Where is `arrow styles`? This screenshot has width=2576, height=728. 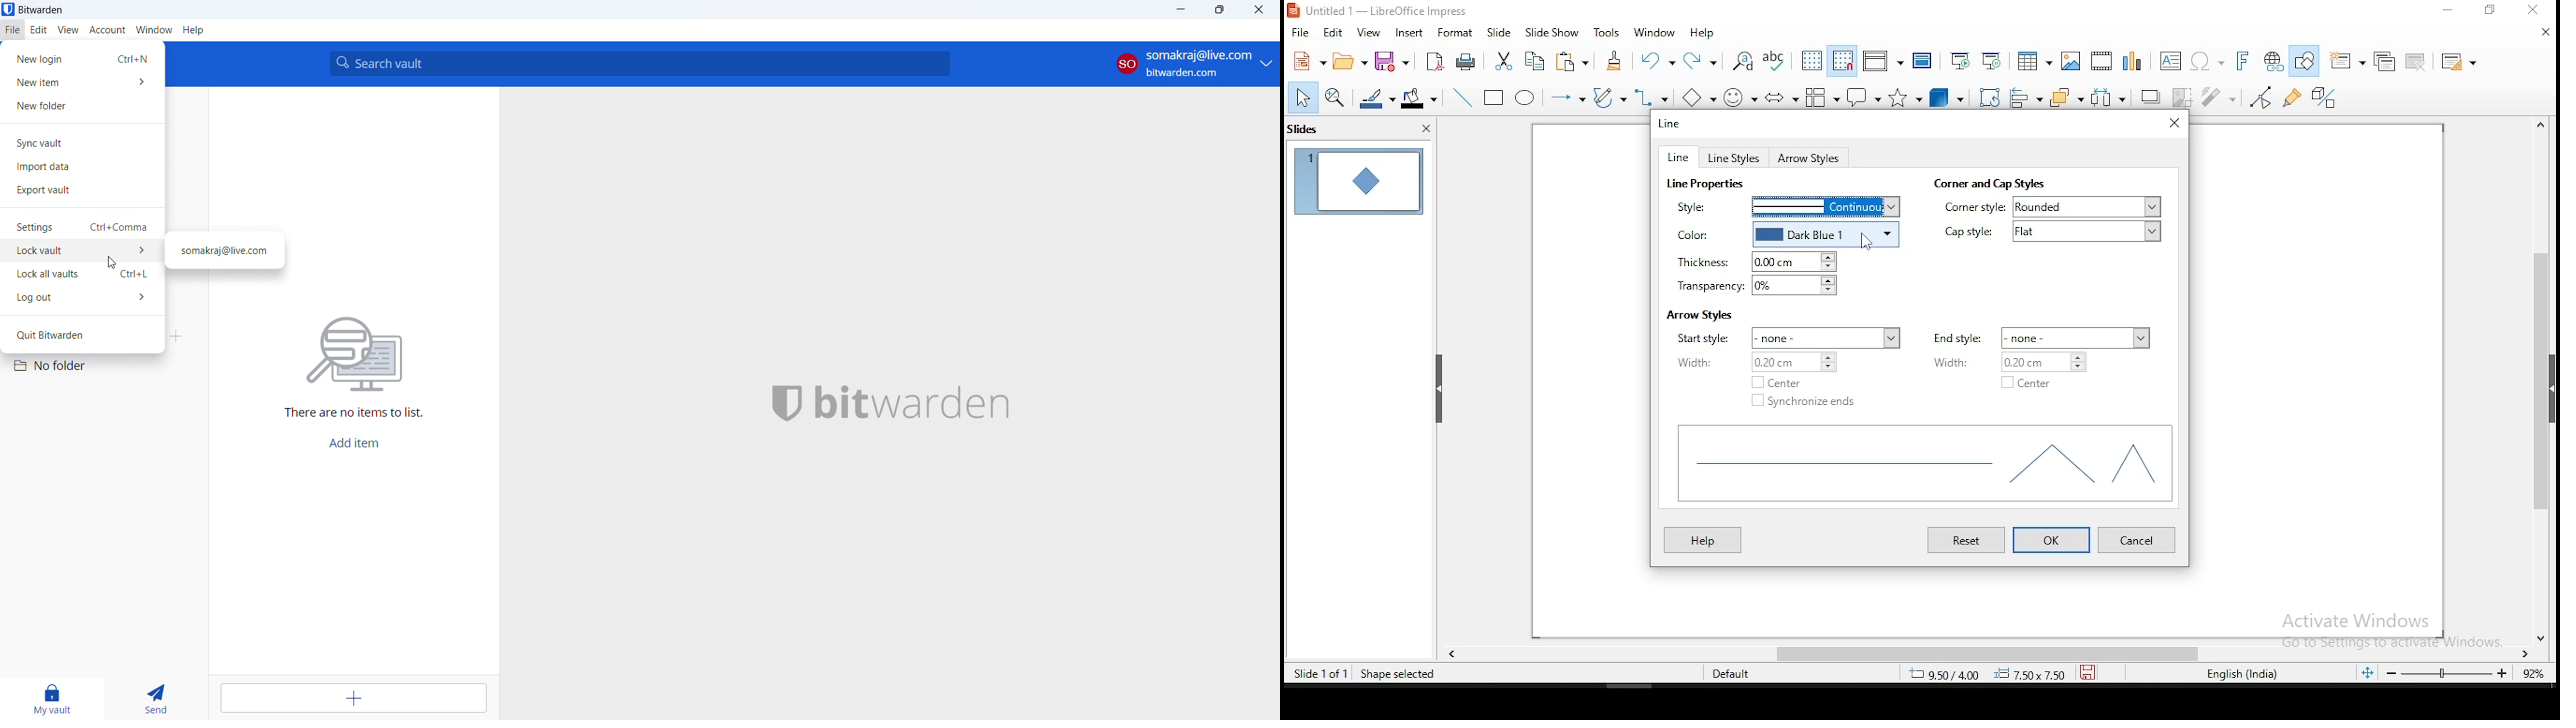 arrow styles is located at coordinates (1812, 159).